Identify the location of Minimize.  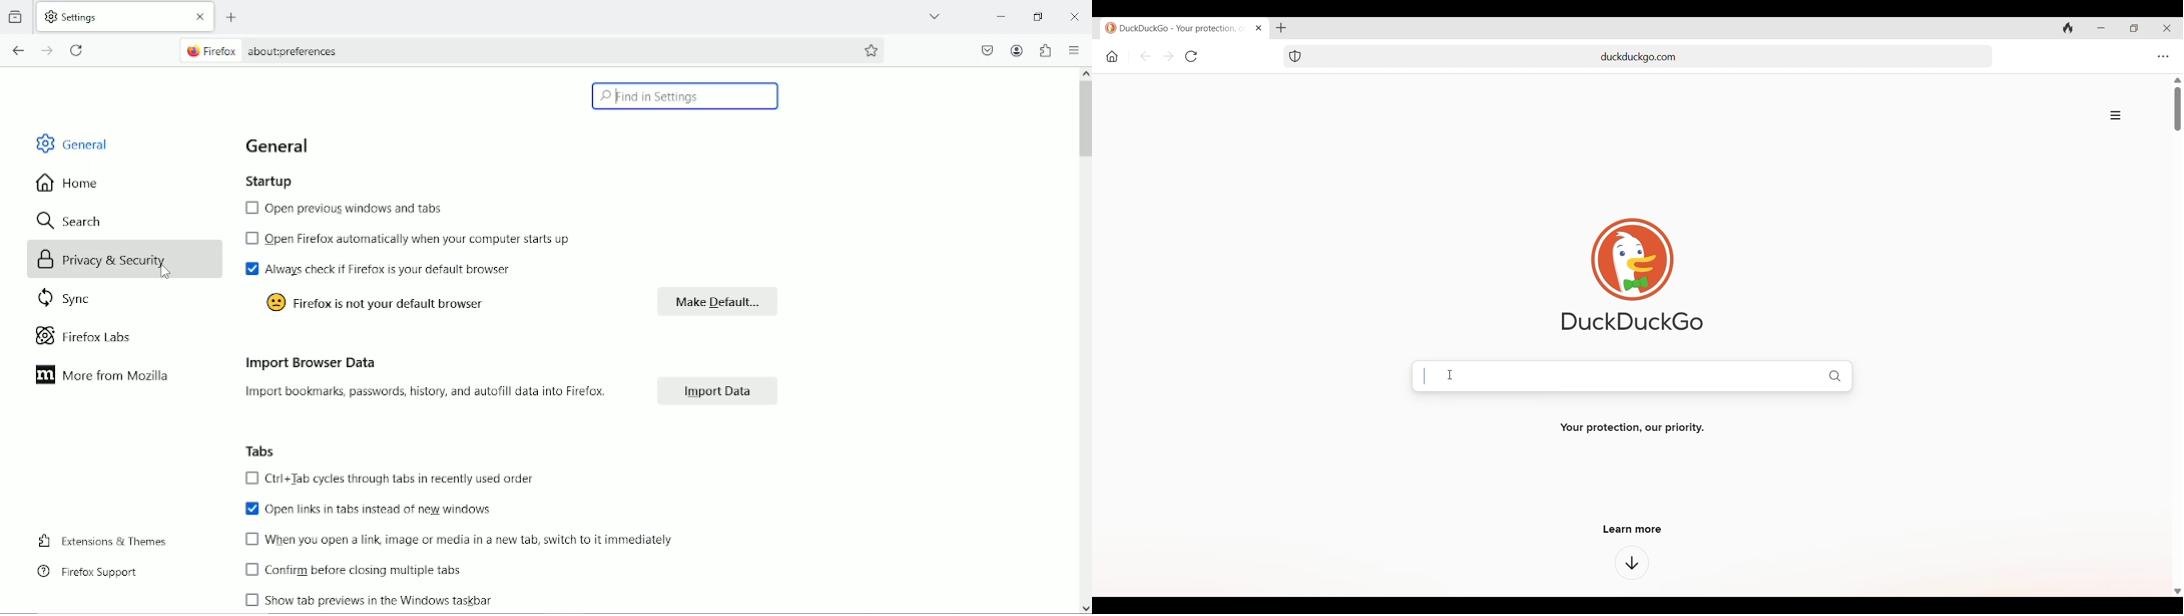
(2102, 28).